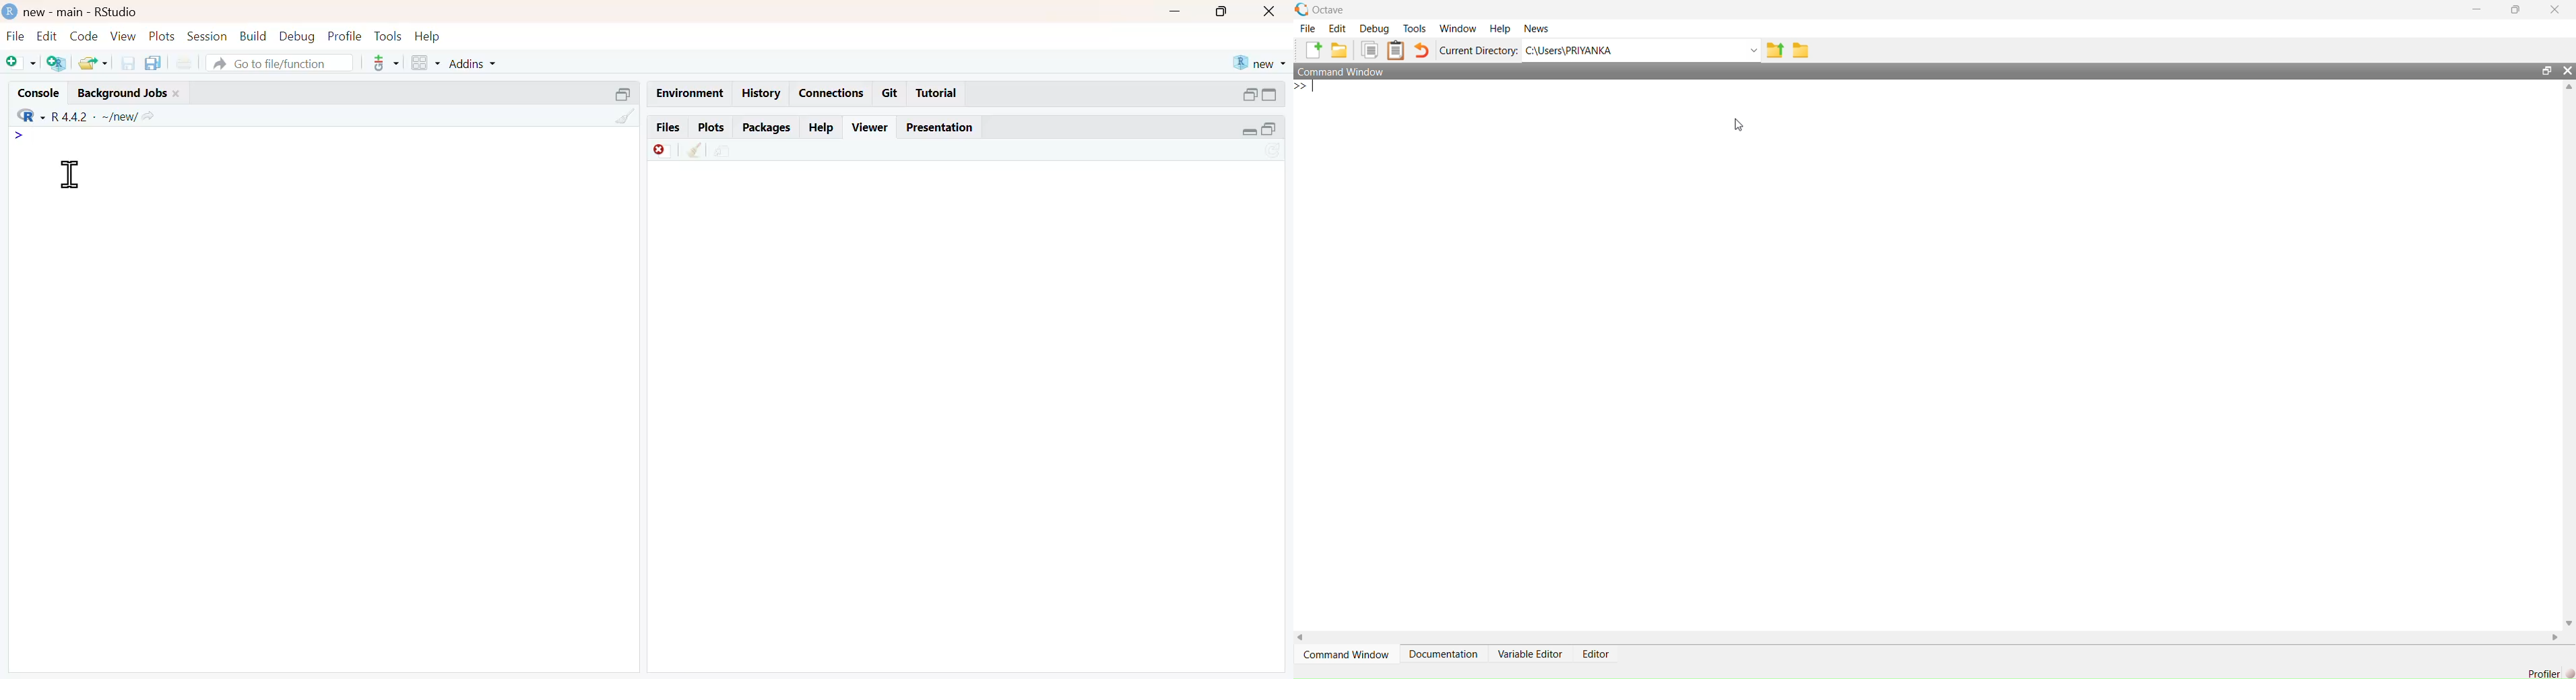  Describe the element at coordinates (149, 117) in the screenshot. I see `view the current working directory` at that location.